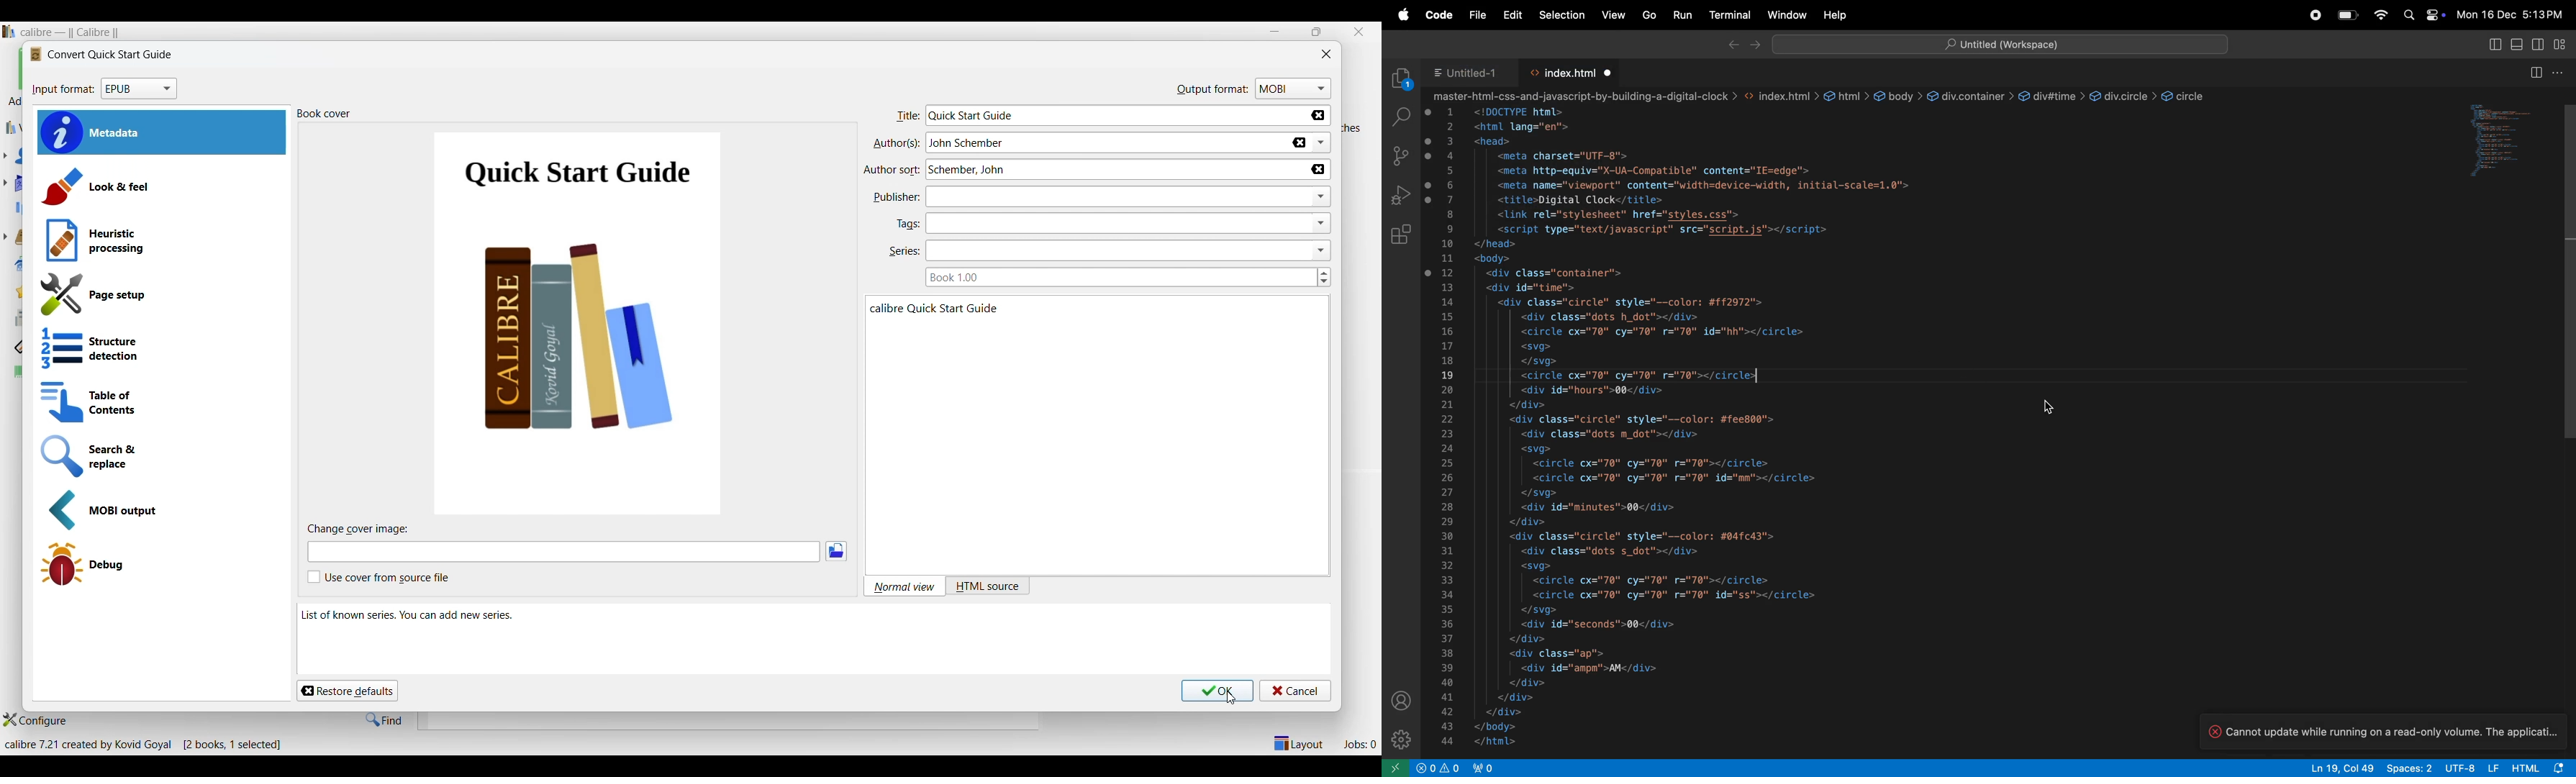  Describe the element at coordinates (1621, 434) in the screenshot. I see `<div class="dots m dot"></div>` at that location.